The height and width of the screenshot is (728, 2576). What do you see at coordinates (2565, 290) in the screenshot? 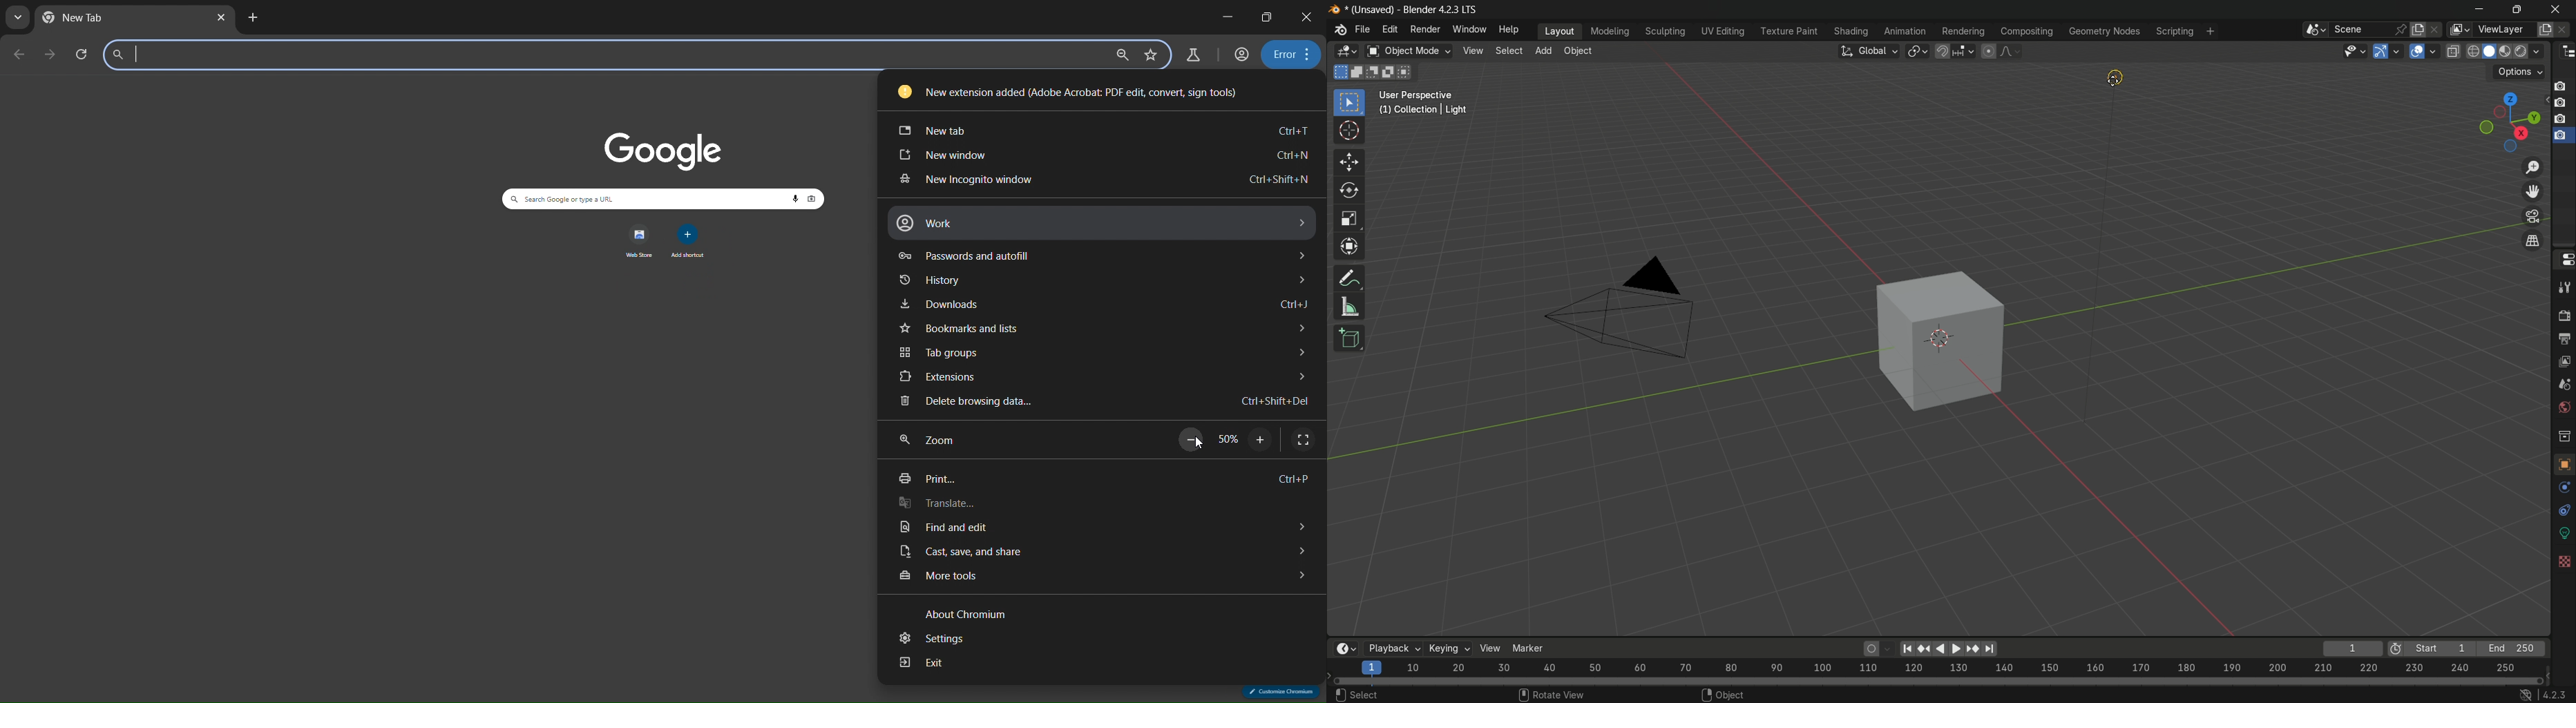
I see `tools` at bounding box center [2565, 290].